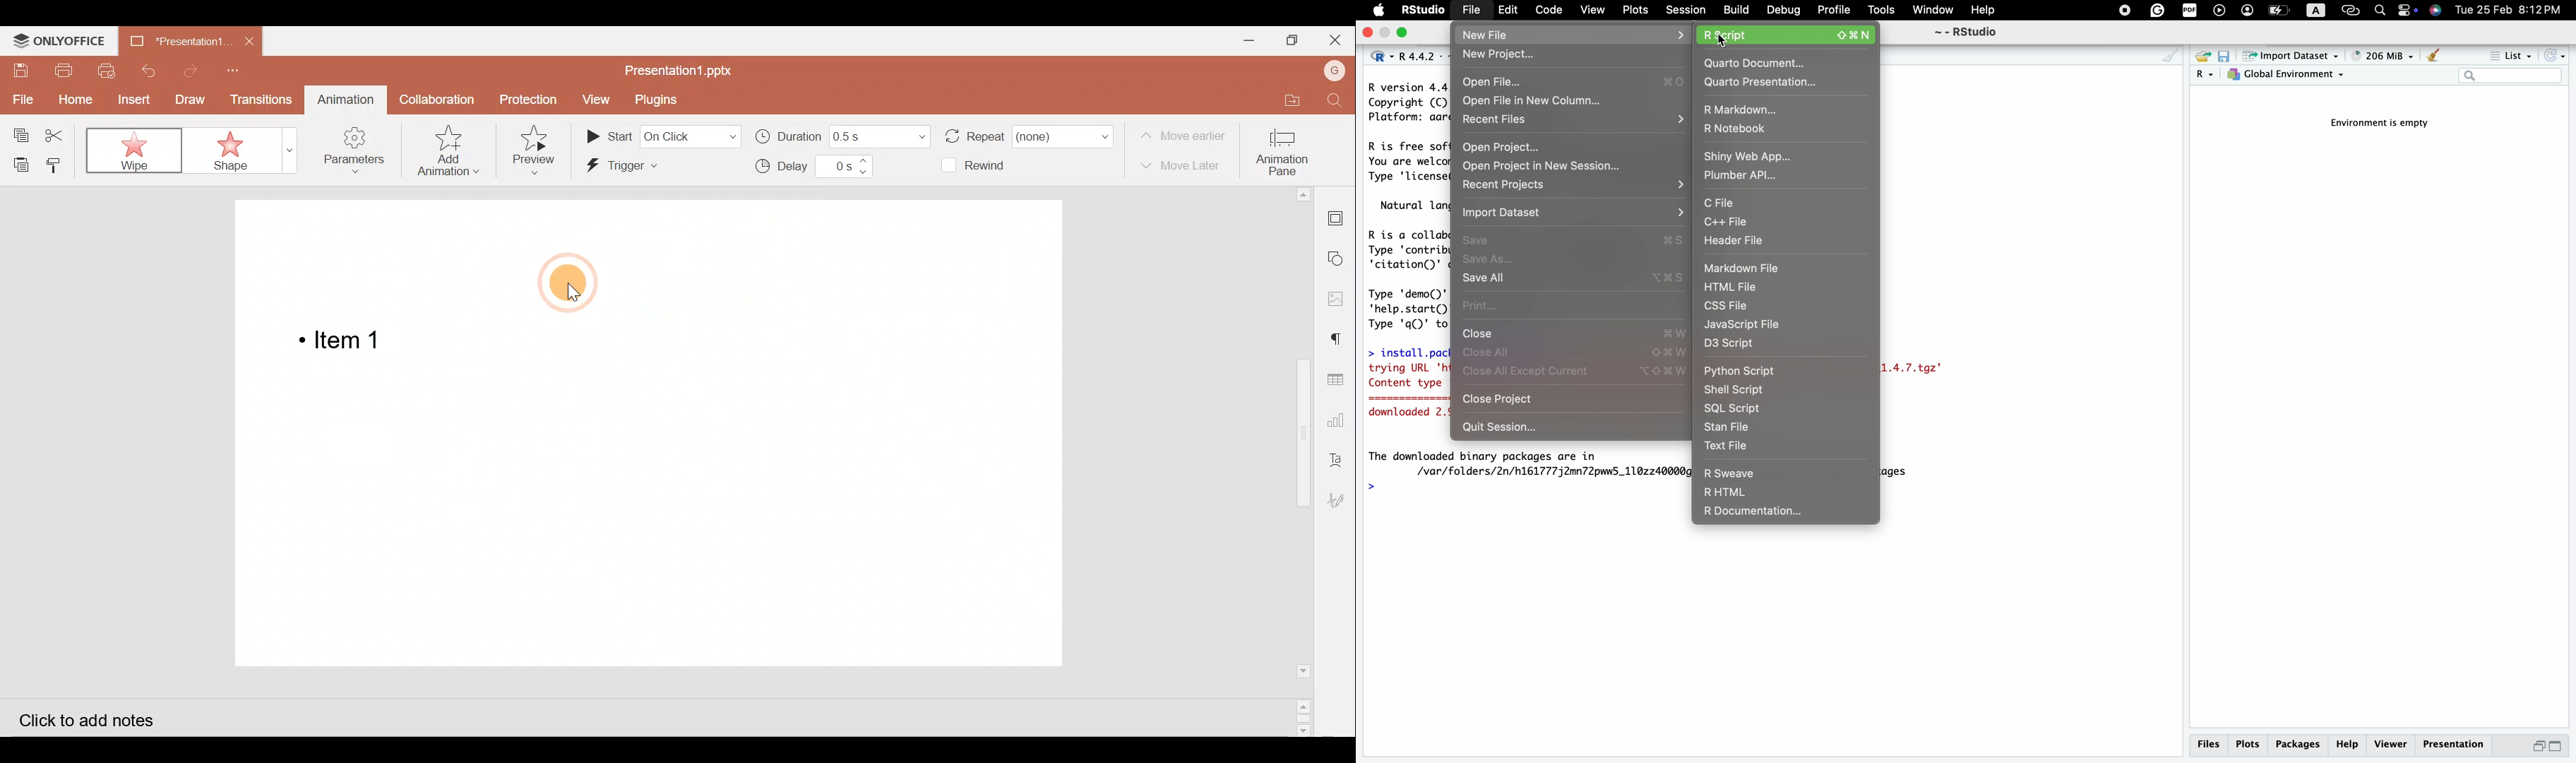 The width and height of the screenshot is (2576, 784). Describe the element at coordinates (243, 150) in the screenshot. I see `Shape` at that location.